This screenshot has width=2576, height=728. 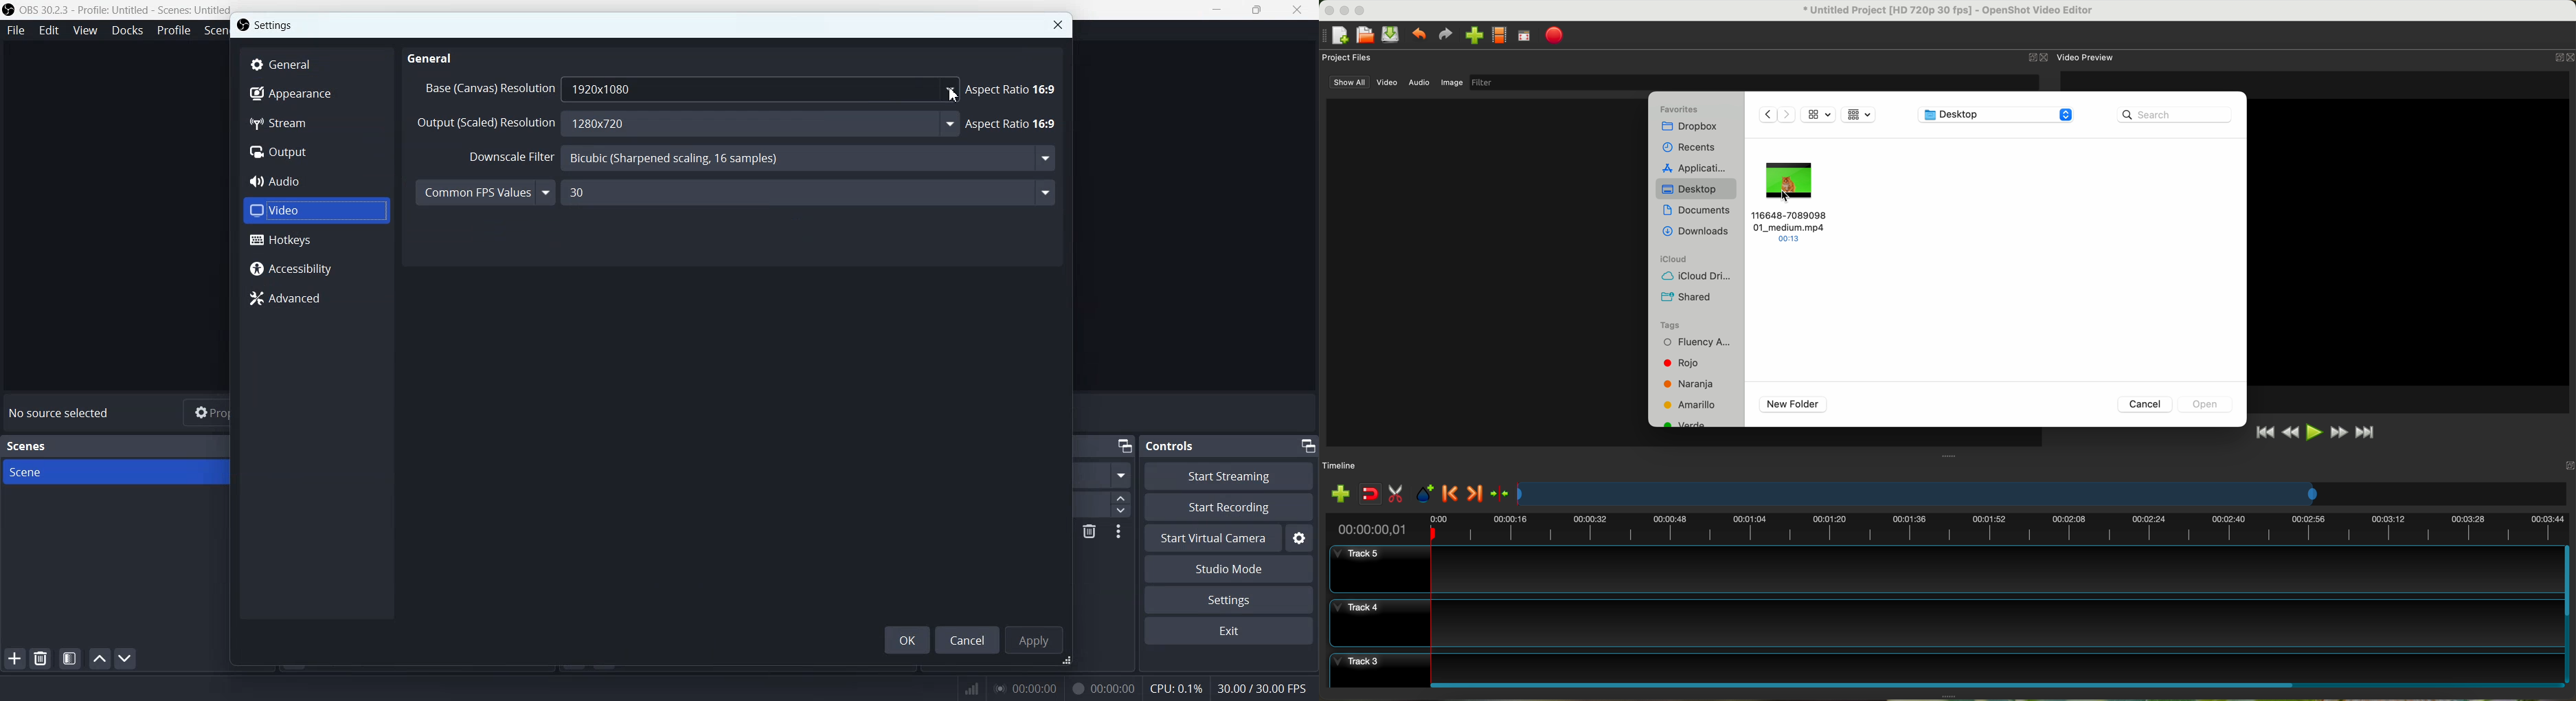 I want to click on navigate arrows, so click(x=1775, y=114).